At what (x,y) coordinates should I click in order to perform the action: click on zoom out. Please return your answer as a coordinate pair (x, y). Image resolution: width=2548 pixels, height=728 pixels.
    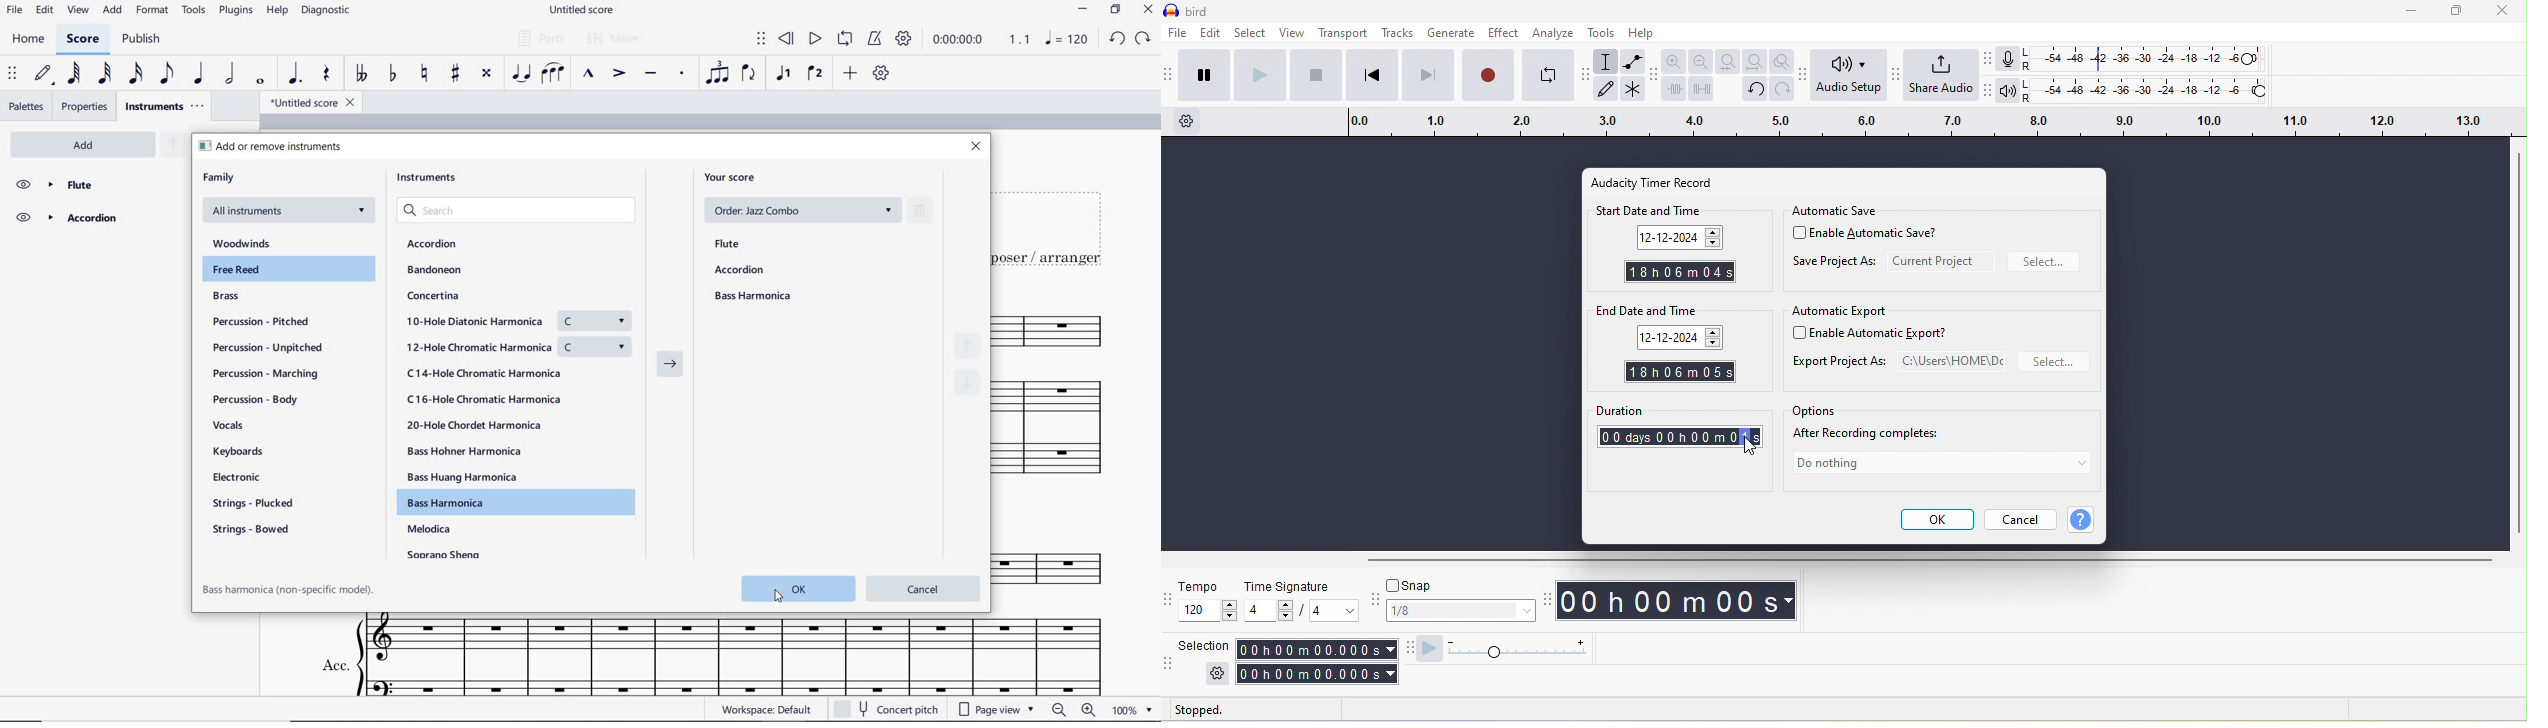
    Looking at the image, I should click on (1701, 61).